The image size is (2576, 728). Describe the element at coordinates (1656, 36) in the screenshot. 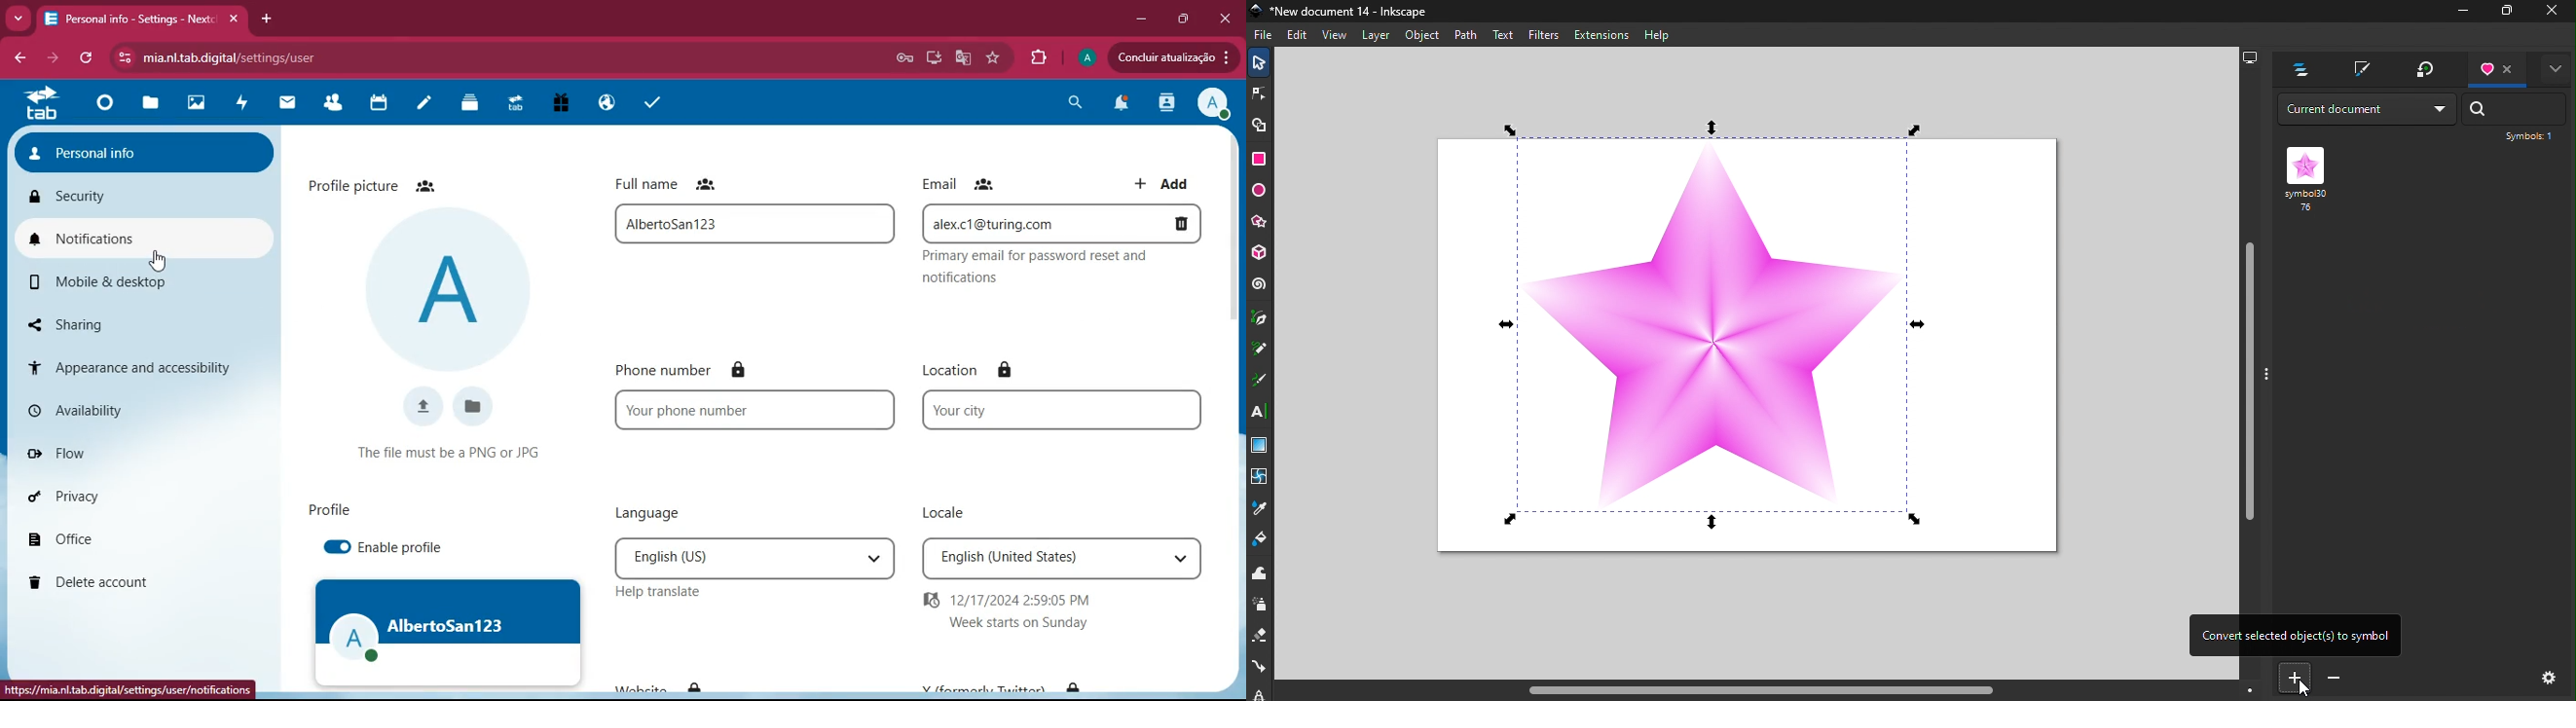

I see `Help` at that location.